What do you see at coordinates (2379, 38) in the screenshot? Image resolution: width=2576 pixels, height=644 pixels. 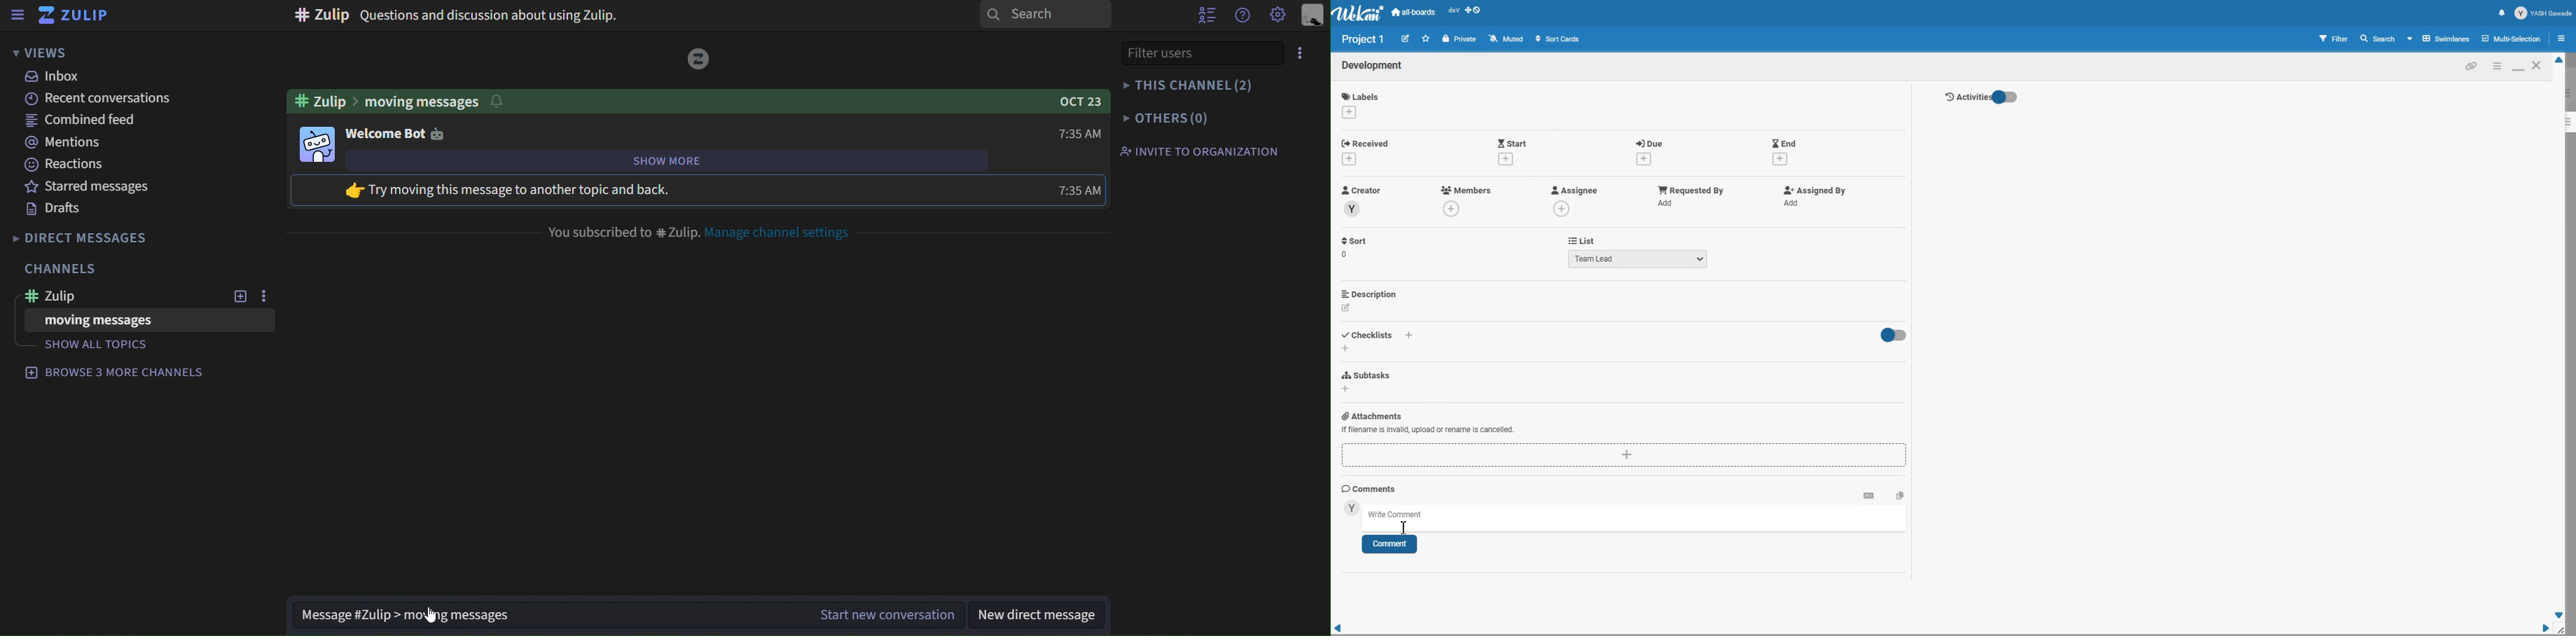 I see `Search` at bounding box center [2379, 38].